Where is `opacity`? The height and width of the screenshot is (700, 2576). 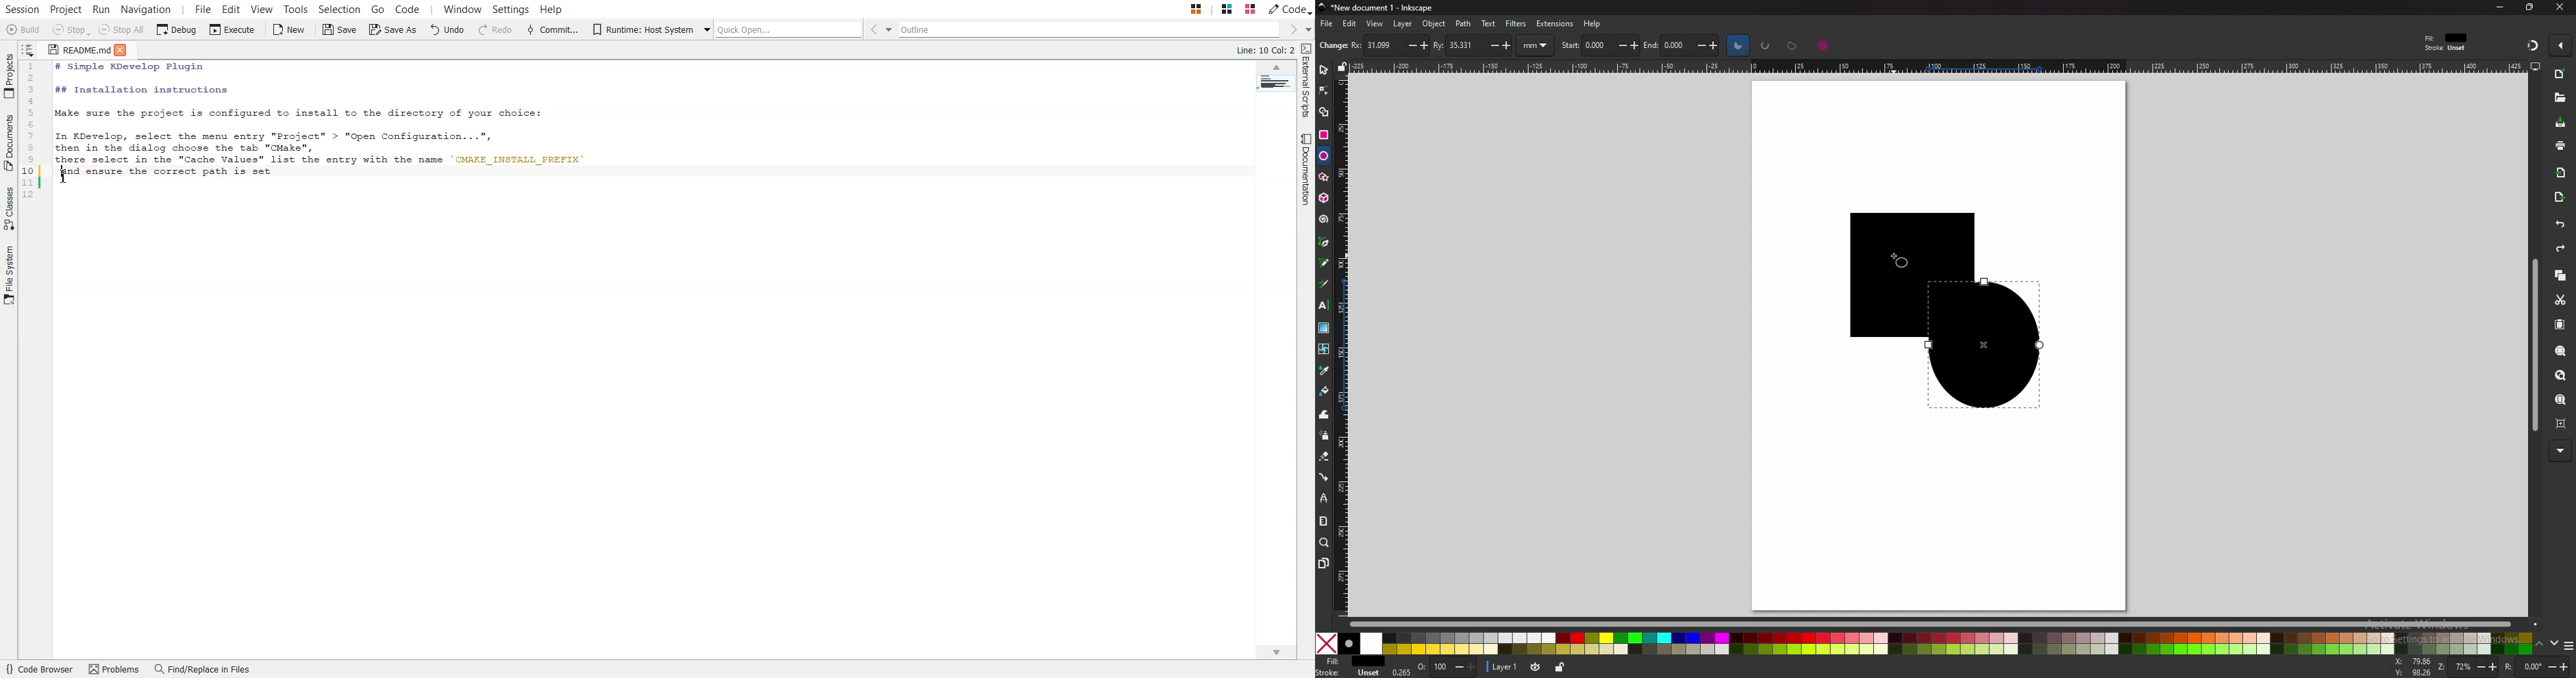 opacity is located at coordinates (1448, 667).